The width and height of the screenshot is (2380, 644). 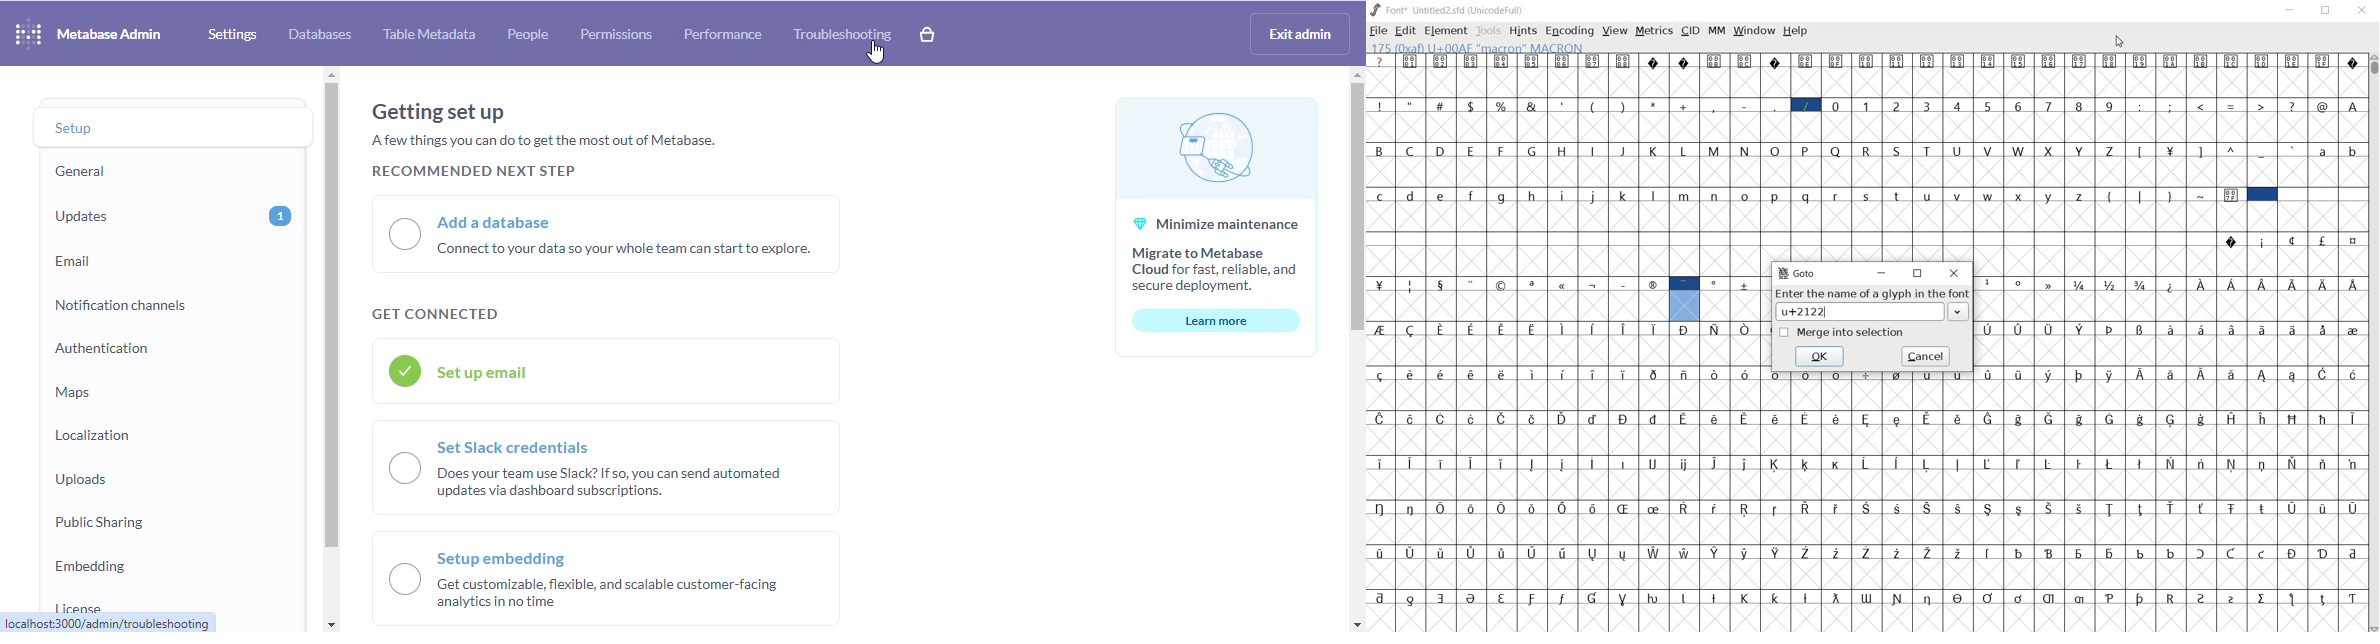 I want to click on close, so click(x=1953, y=274).